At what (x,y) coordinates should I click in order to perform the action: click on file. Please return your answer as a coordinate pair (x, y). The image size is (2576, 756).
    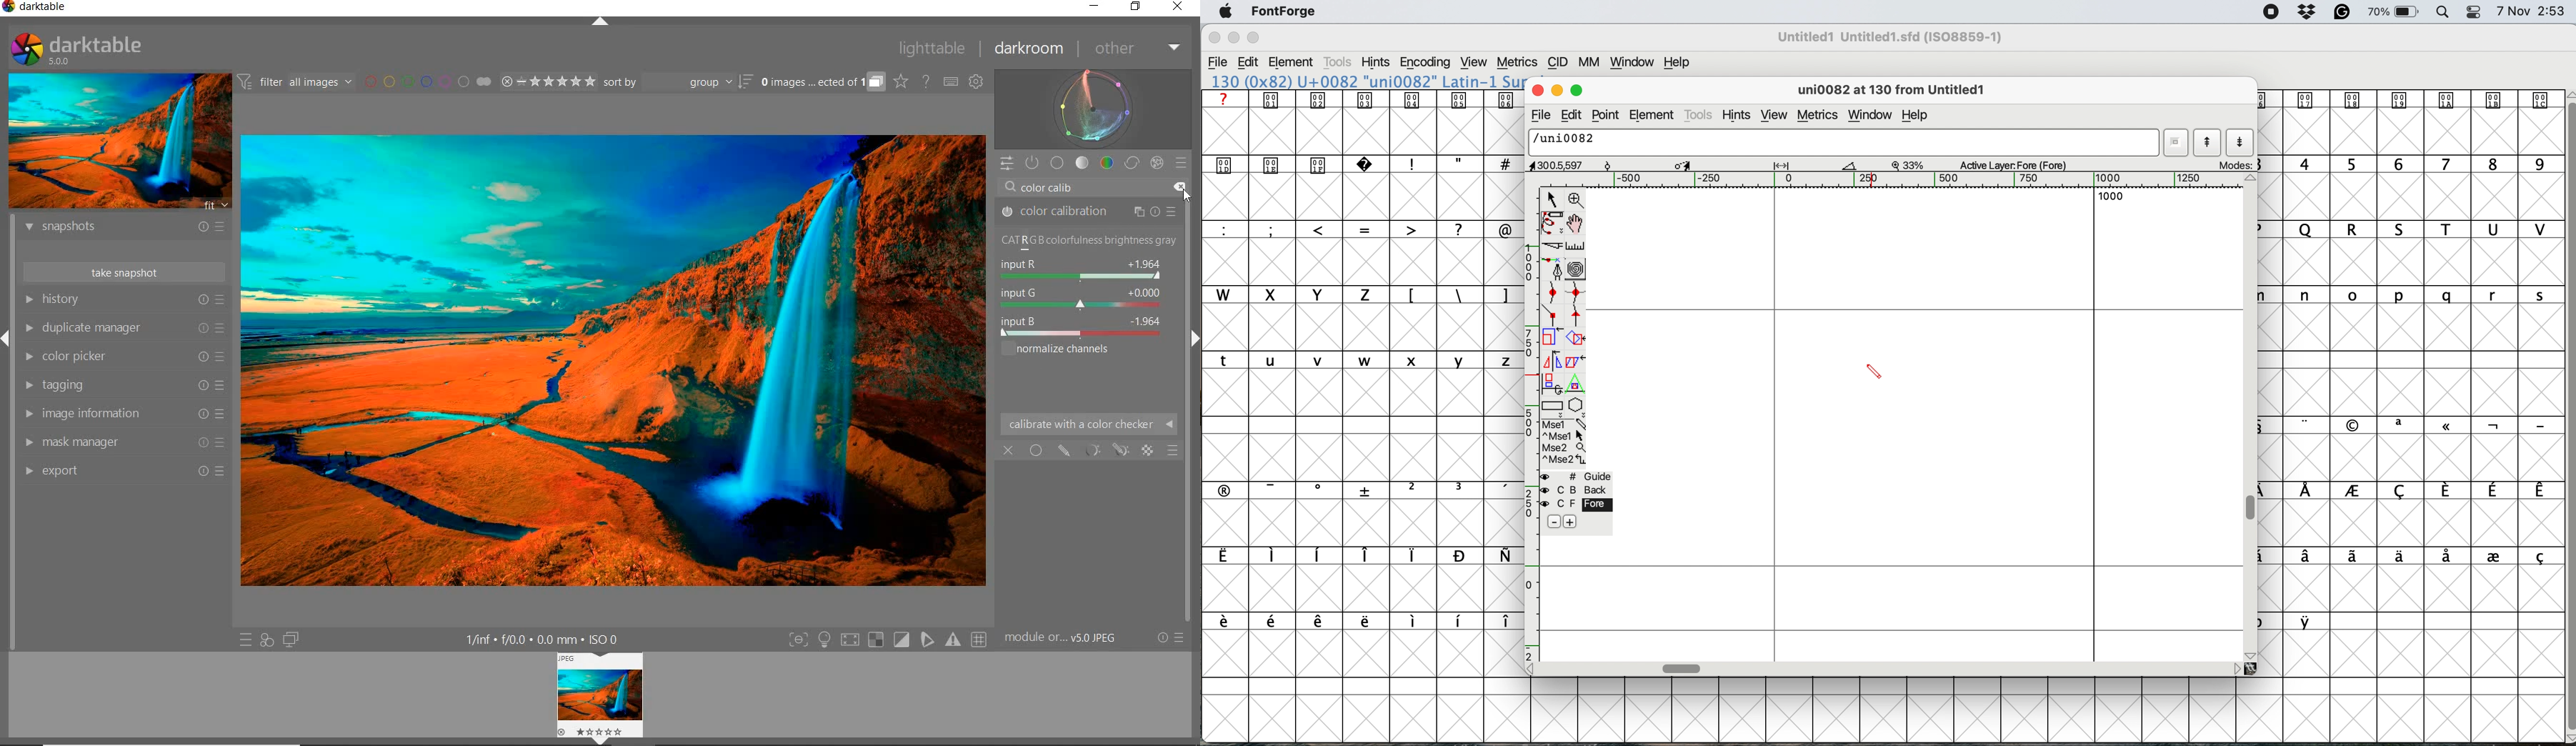
    Looking at the image, I should click on (1539, 117).